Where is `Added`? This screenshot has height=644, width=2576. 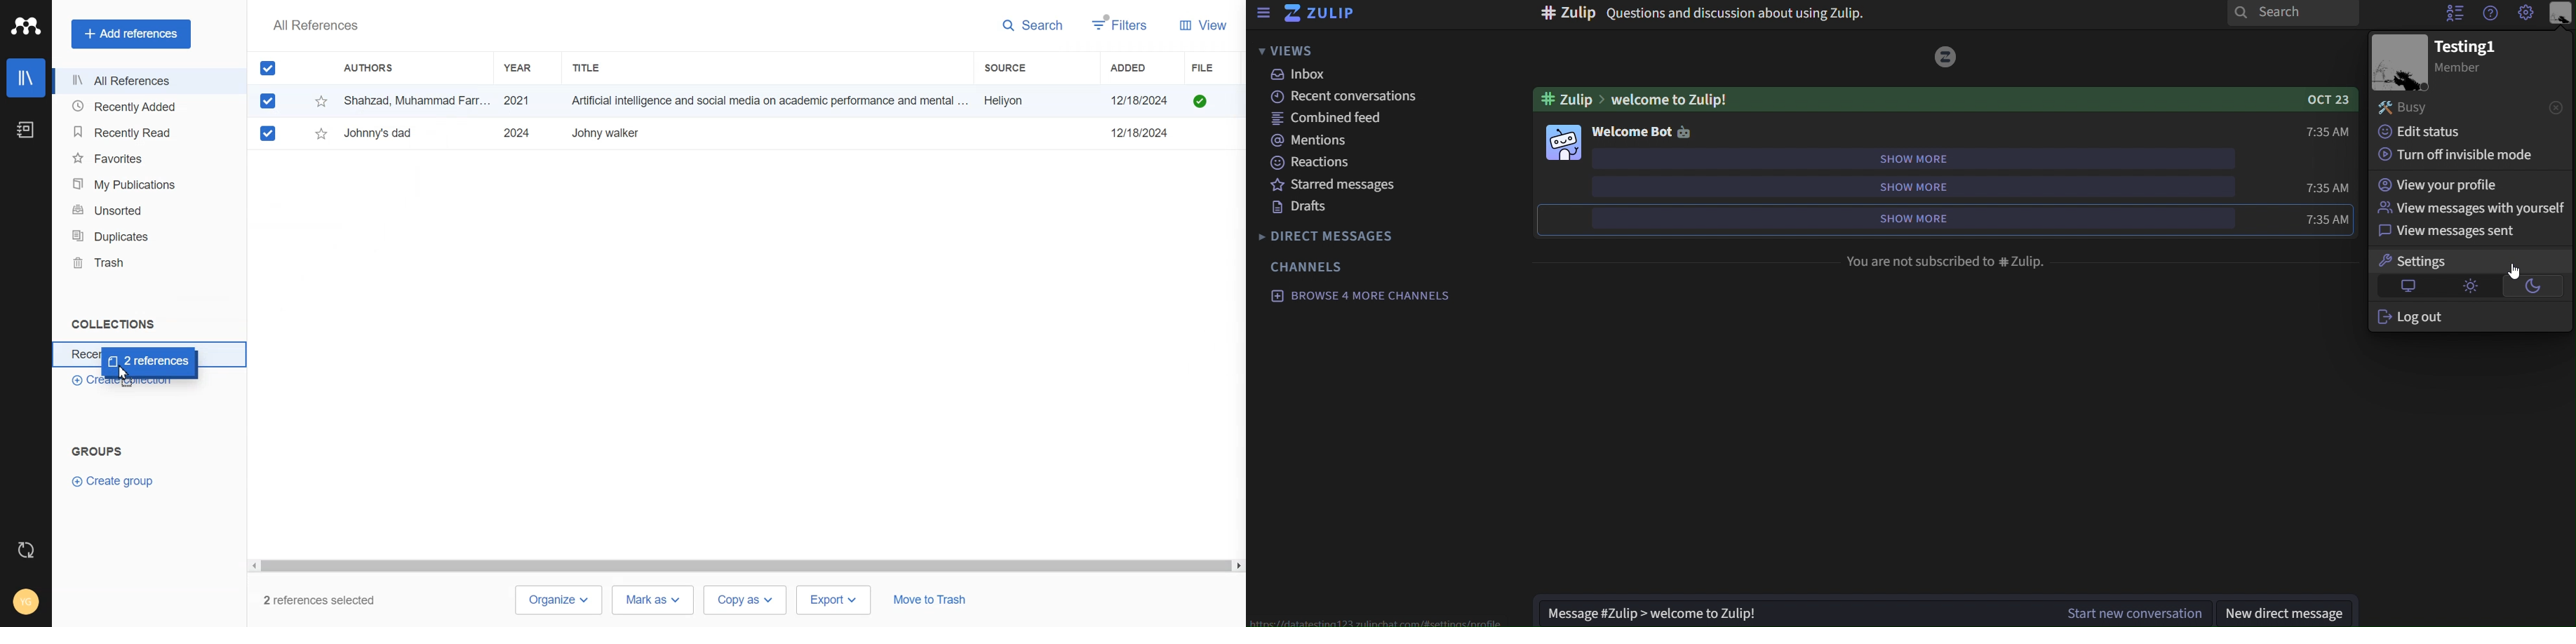 Added is located at coordinates (1142, 68).